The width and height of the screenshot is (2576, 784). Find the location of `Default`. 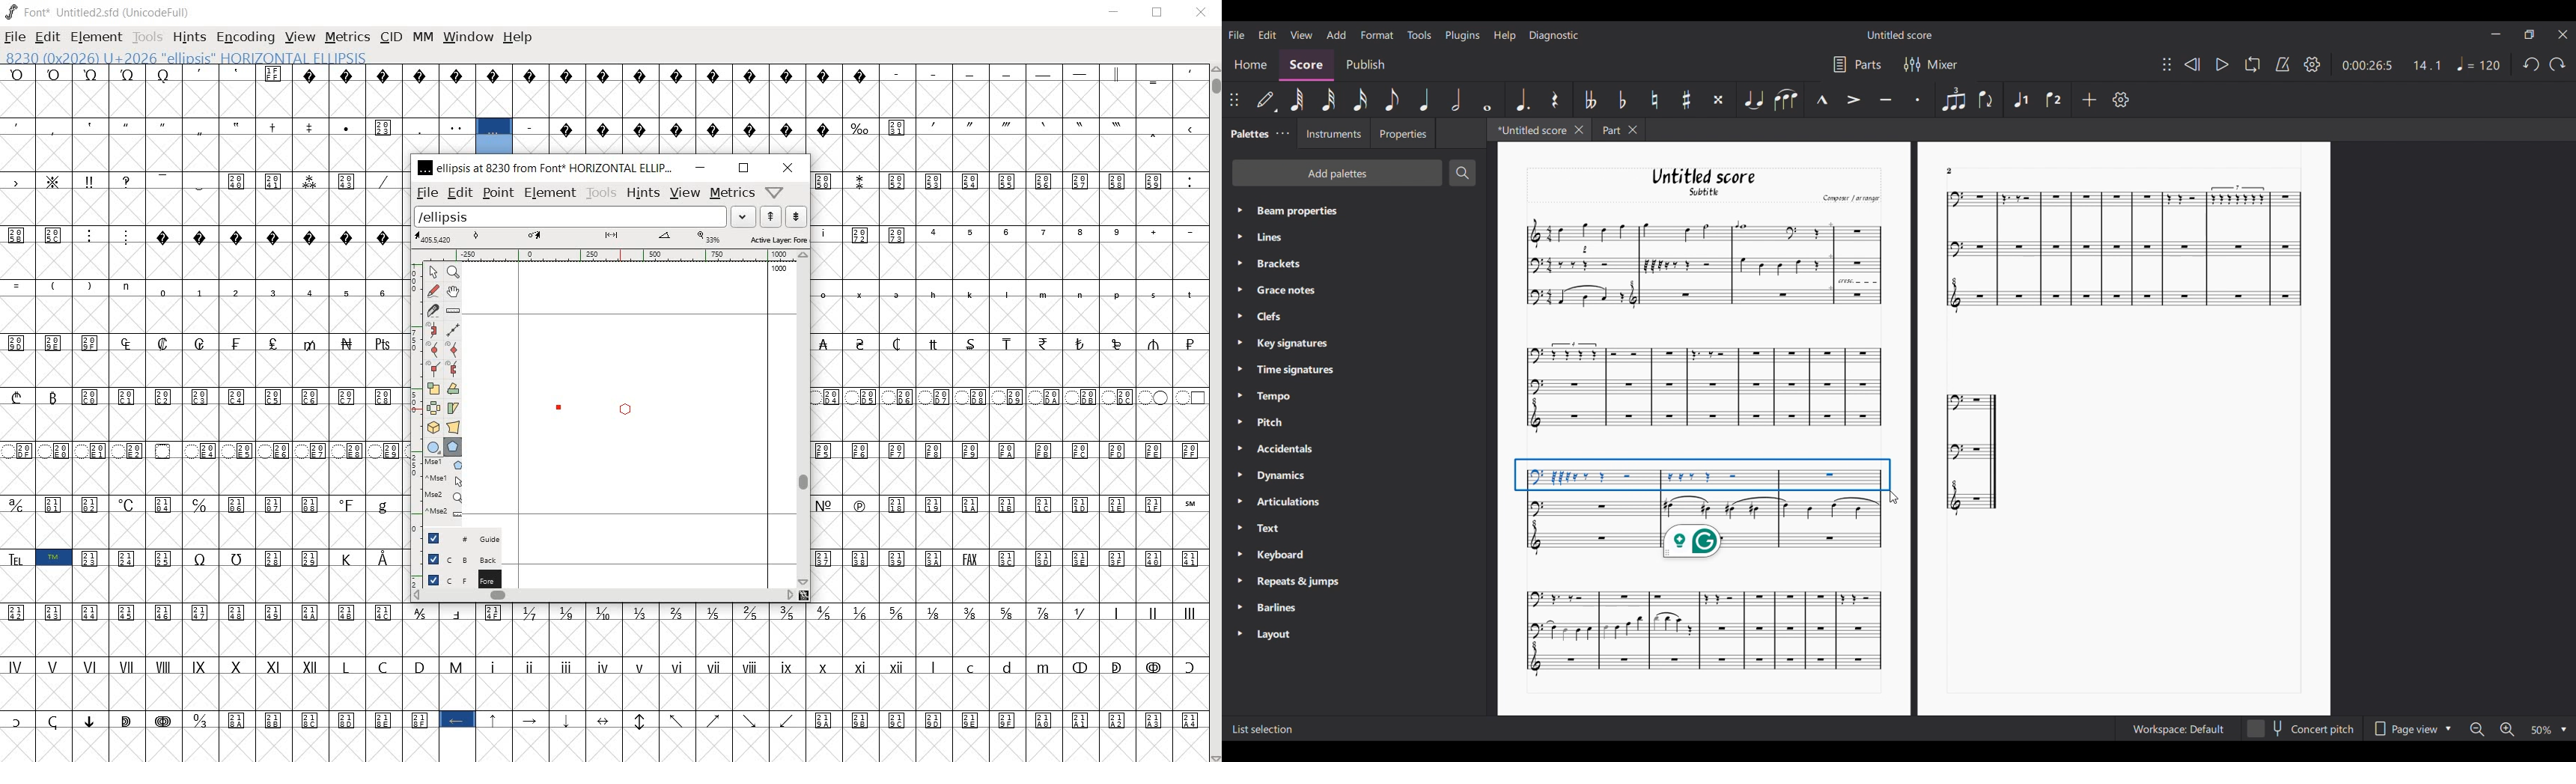

Default is located at coordinates (1266, 102).